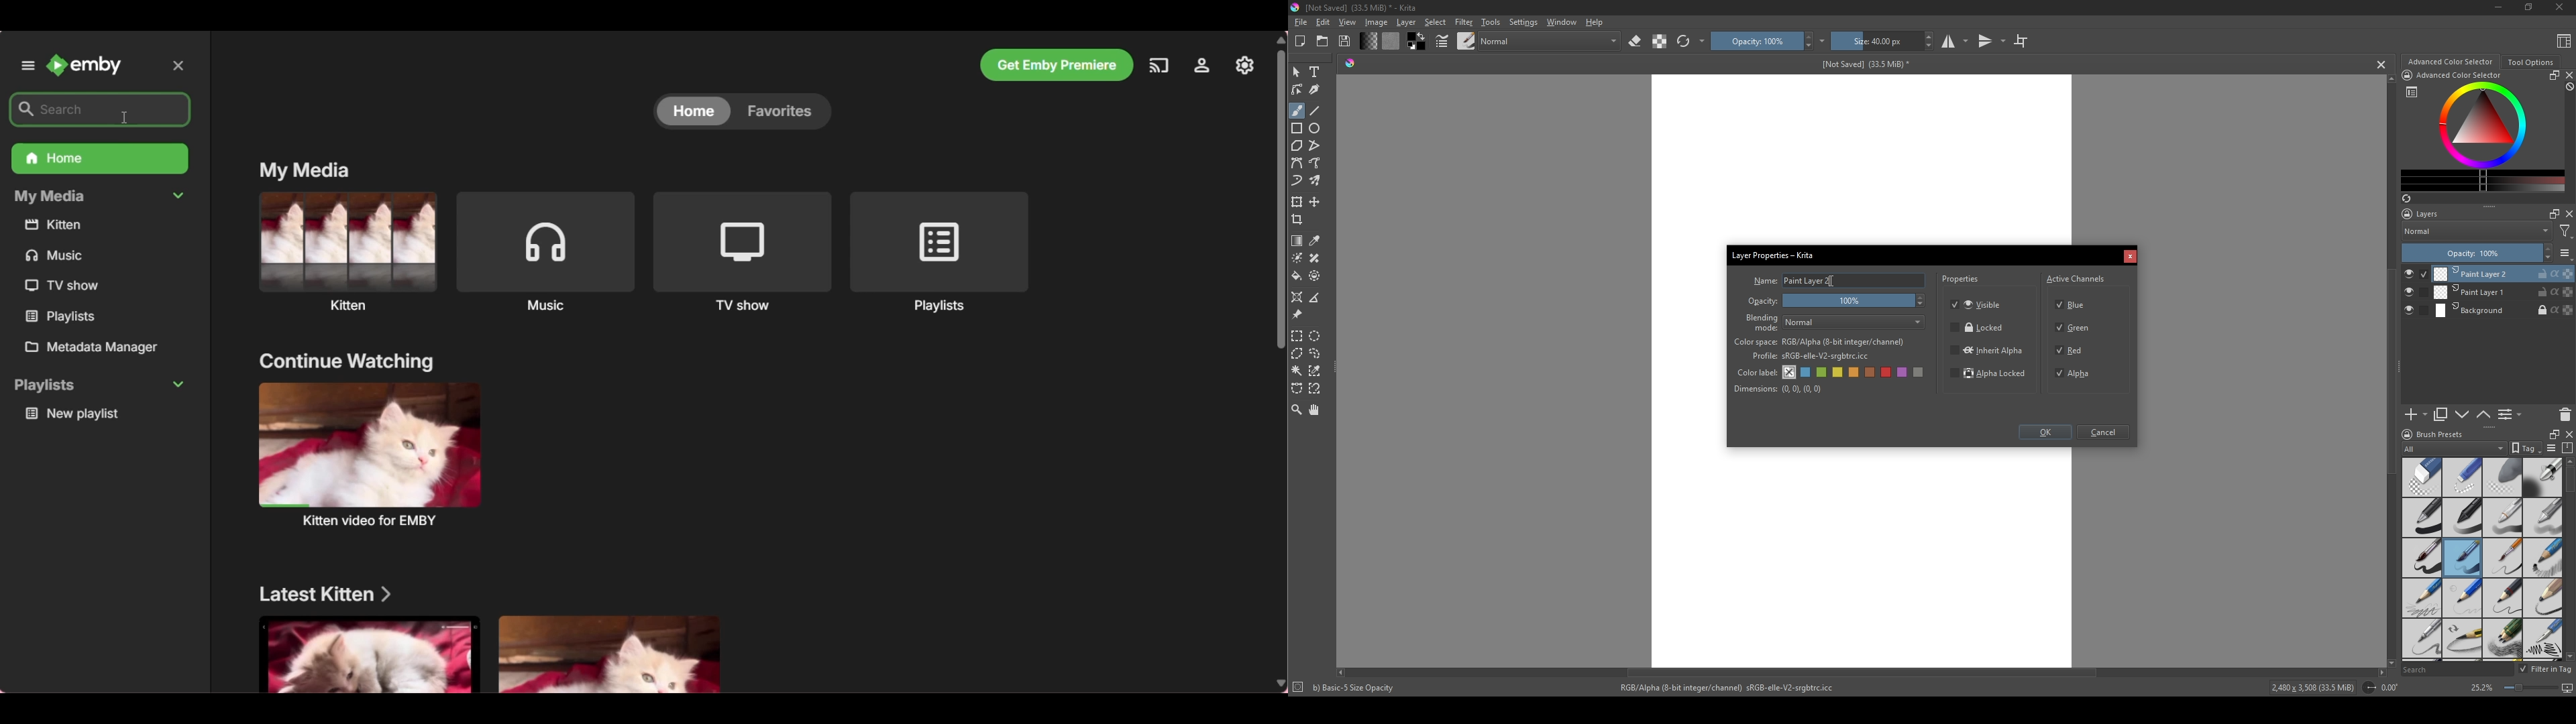  What do you see at coordinates (1368, 41) in the screenshot?
I see `change shade` at bounding box center [1368, 41].